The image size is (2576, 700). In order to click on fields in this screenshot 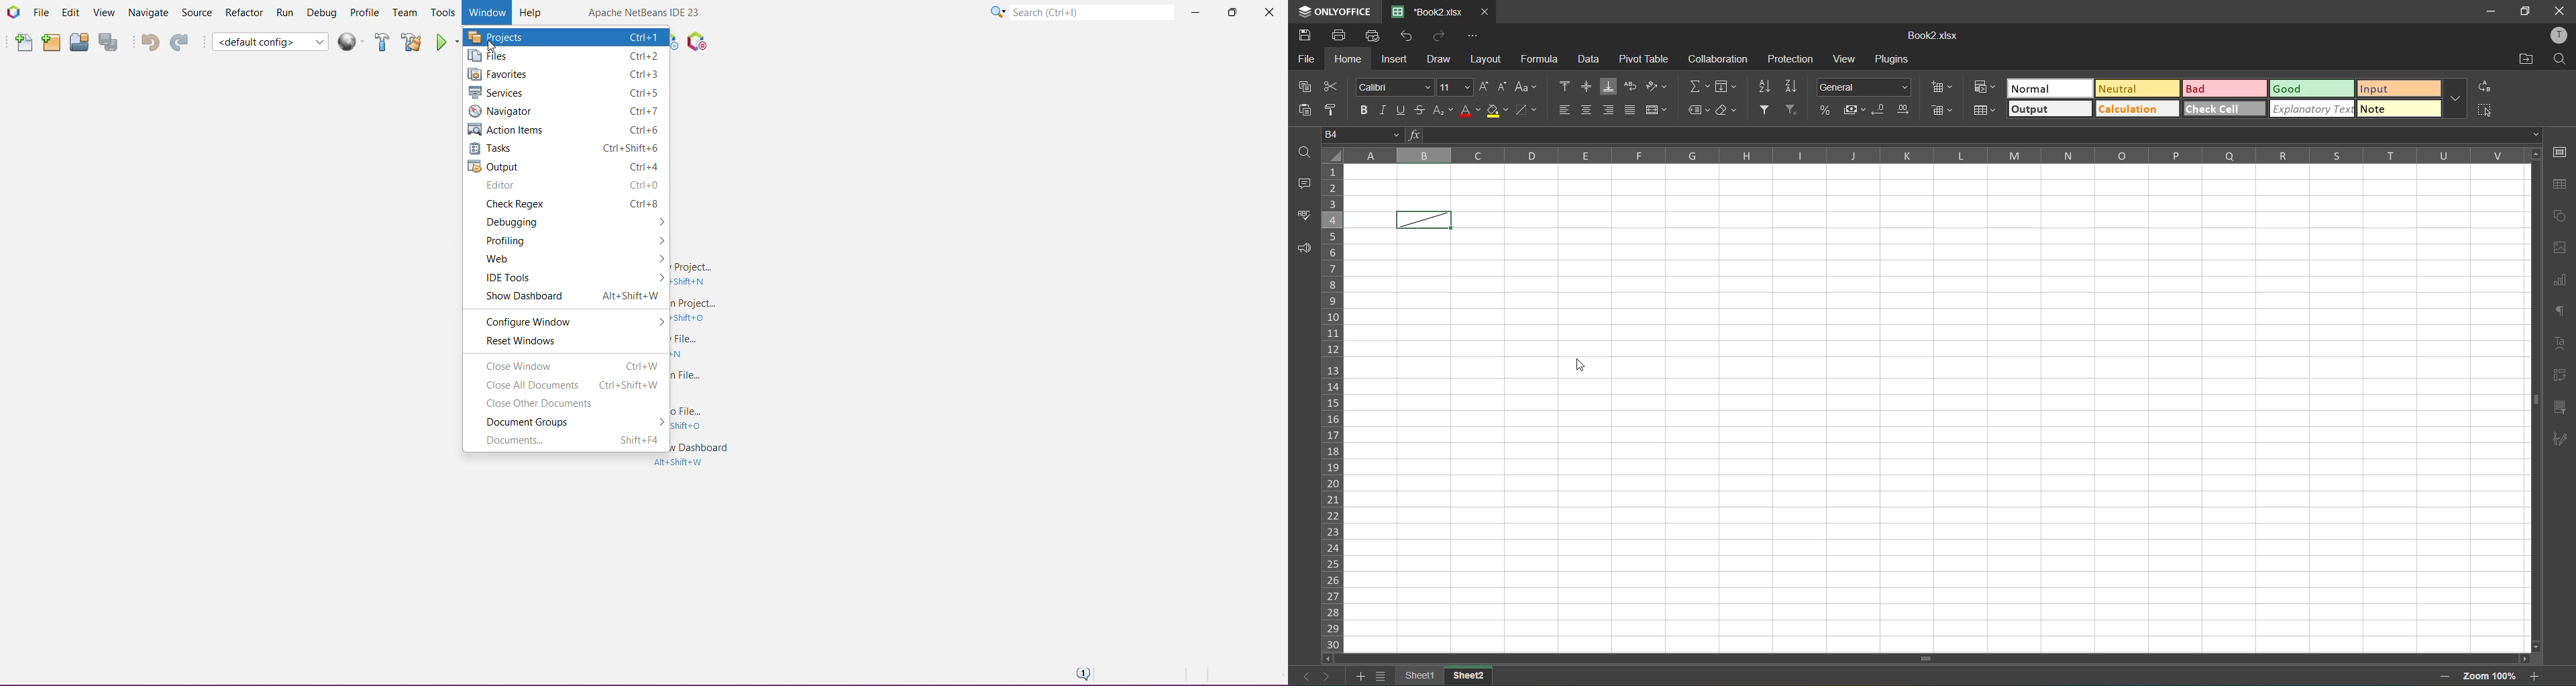, I will do `click(1727, 86)`.